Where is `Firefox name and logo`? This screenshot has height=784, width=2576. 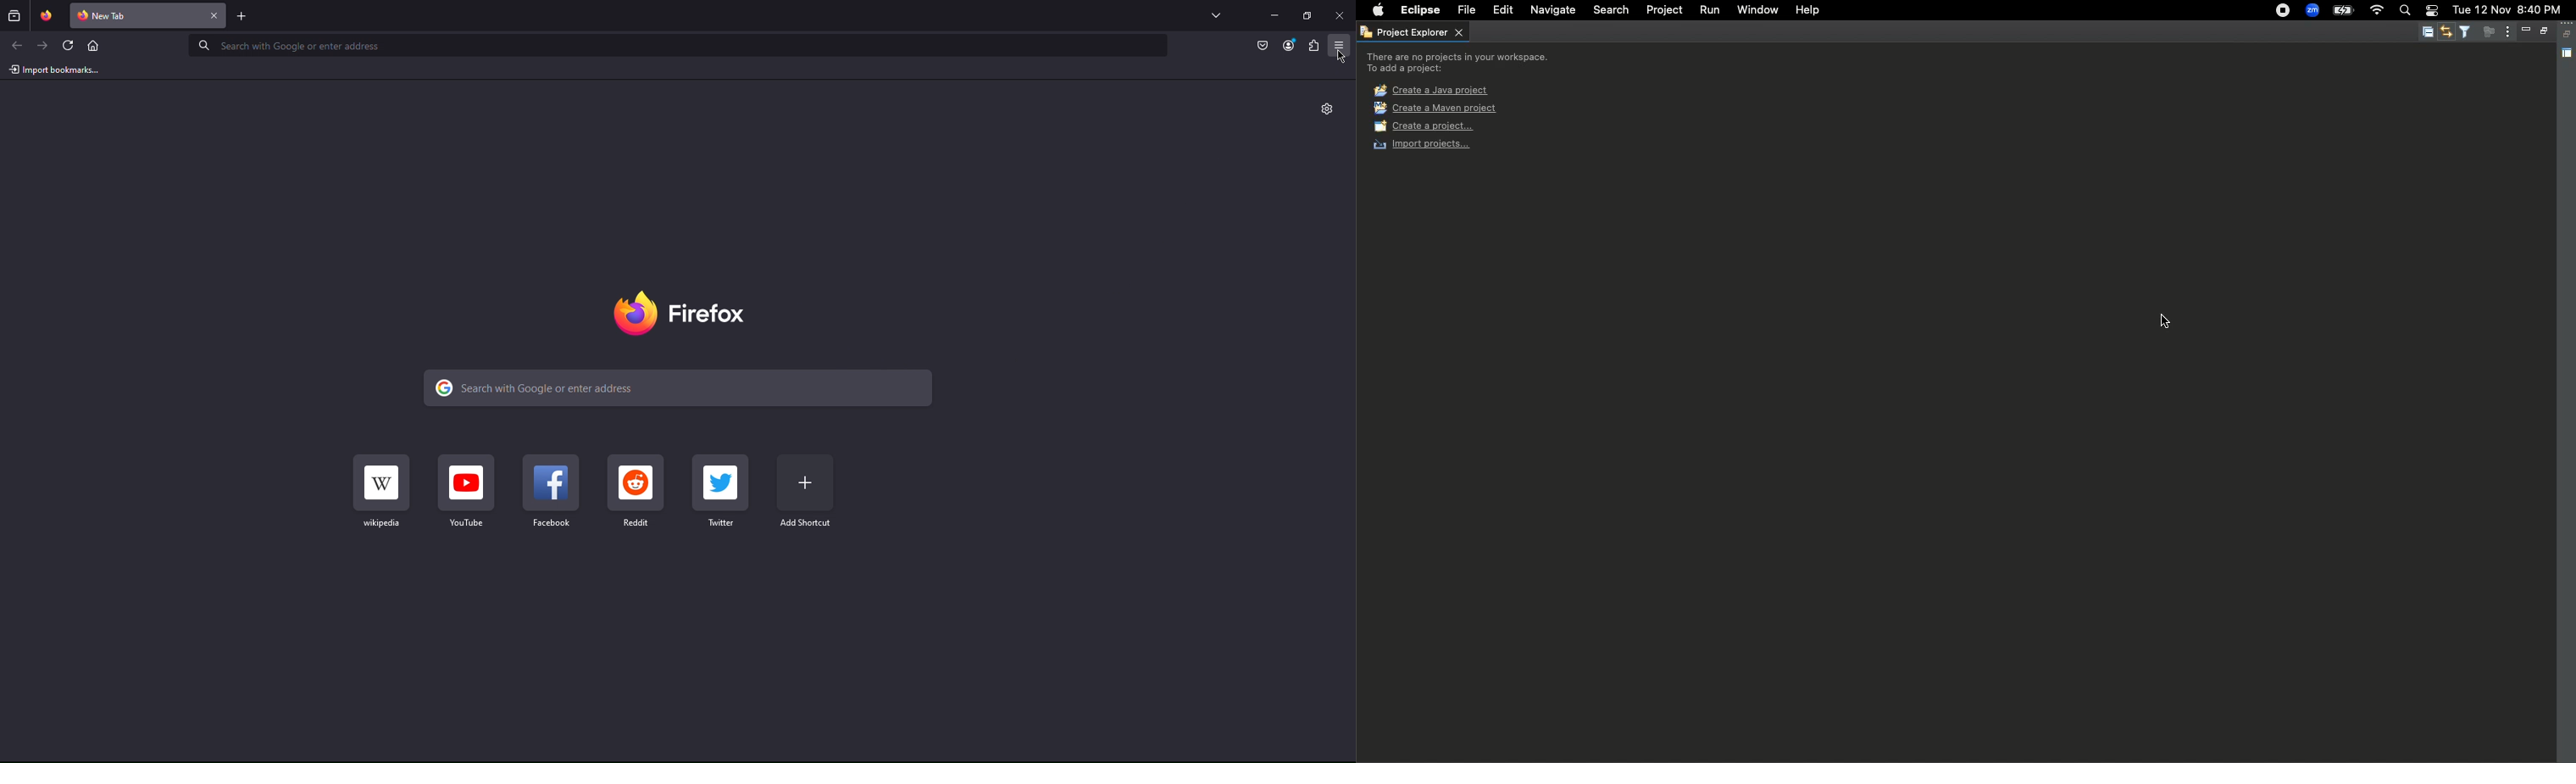
Firefox name and logo is located at coordinates (679, 313).